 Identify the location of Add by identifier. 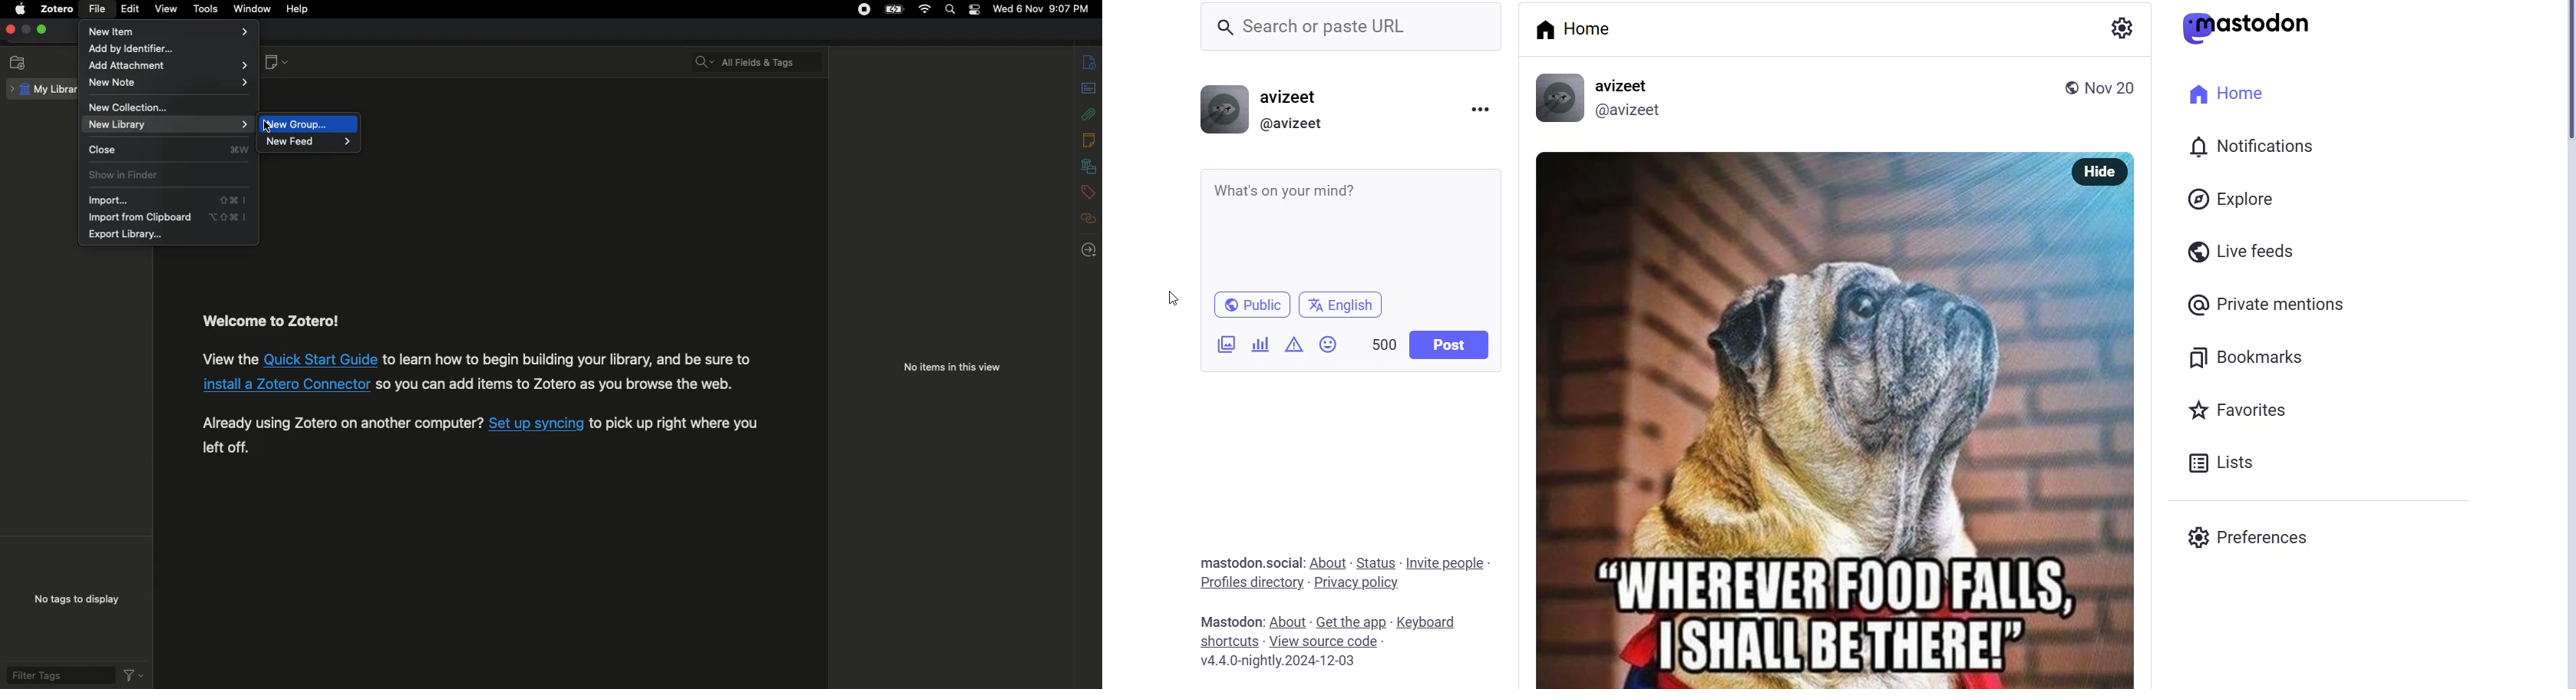
(153, 50).